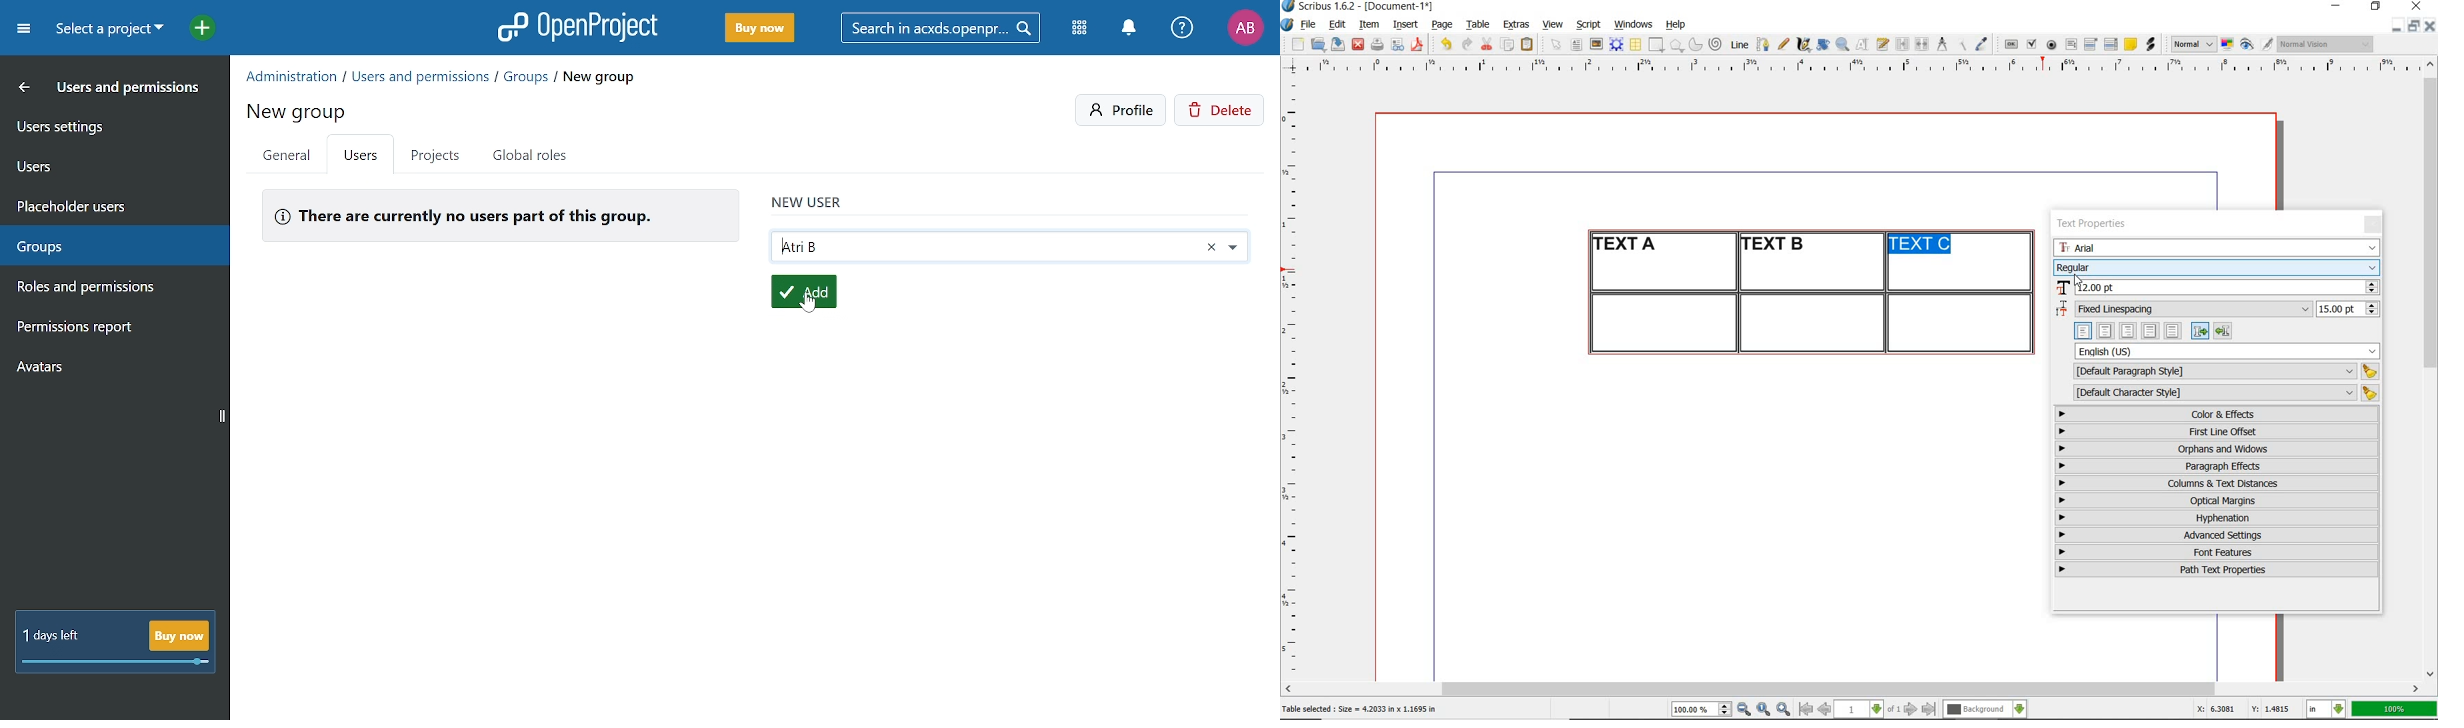  I want to click on help, so click(1674, 26).